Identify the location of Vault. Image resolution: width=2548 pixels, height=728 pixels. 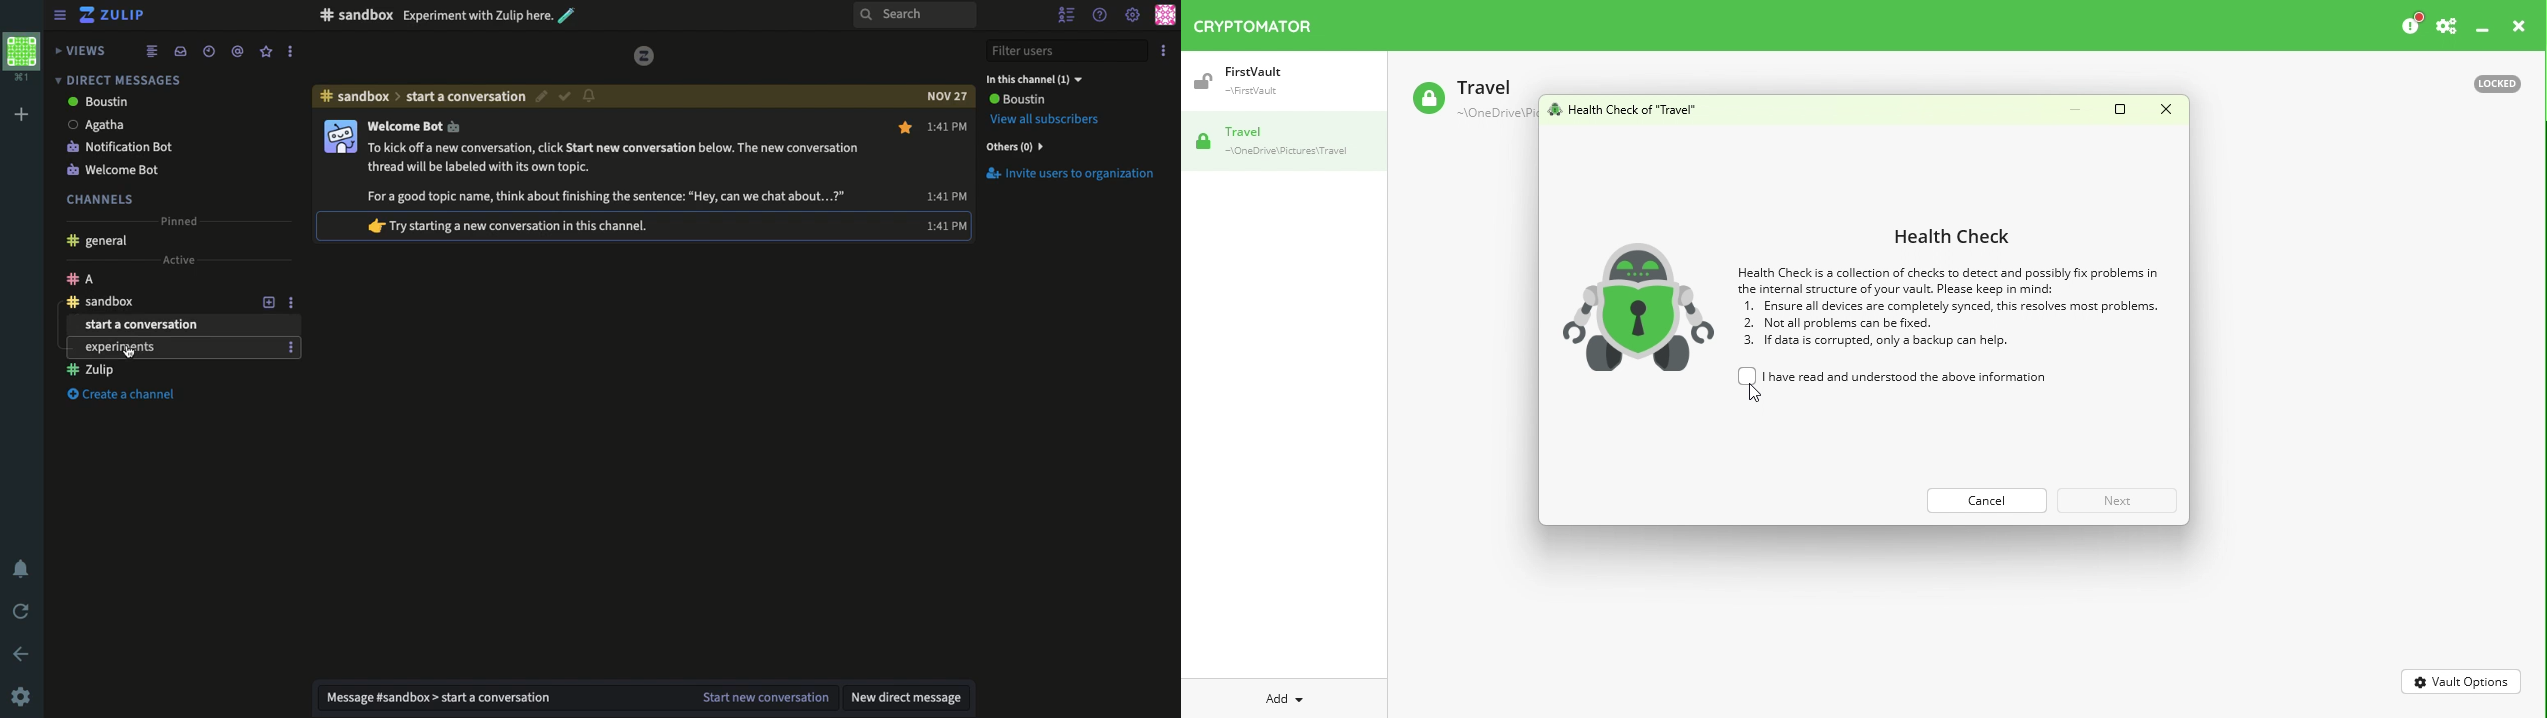
(1245, 74).